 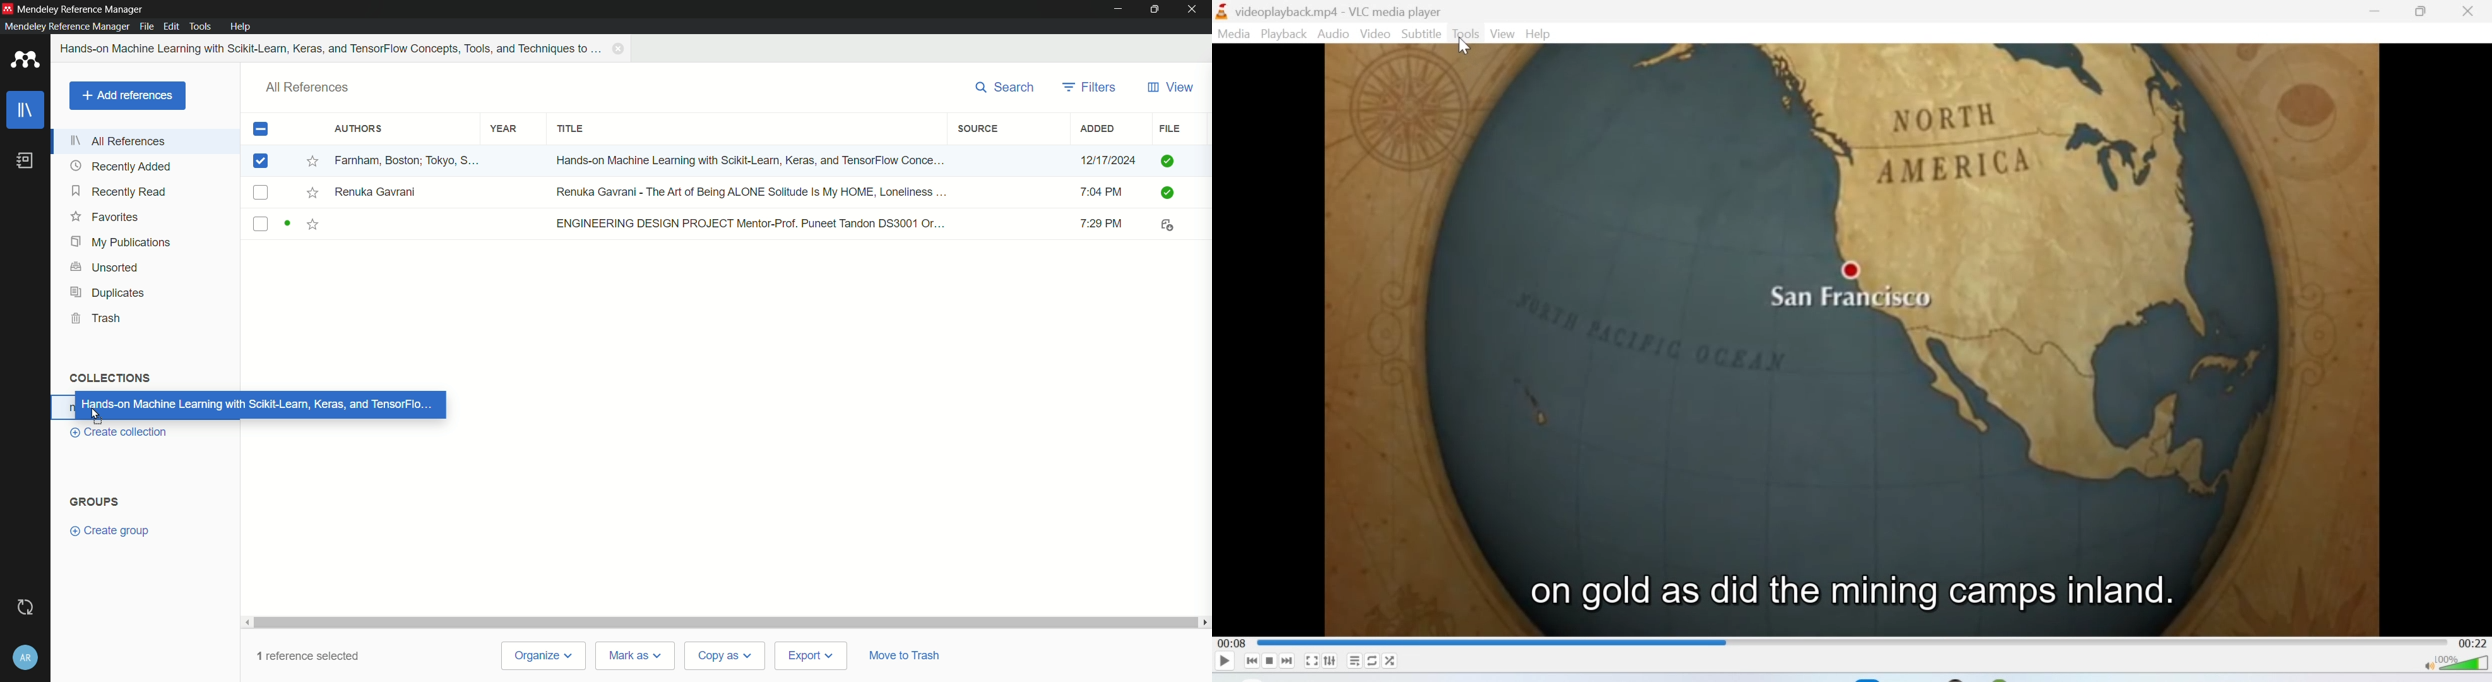 What do you see at coordinates (94, 502) in the screenshot?
I see `groups` at bounding box center [94, 502].